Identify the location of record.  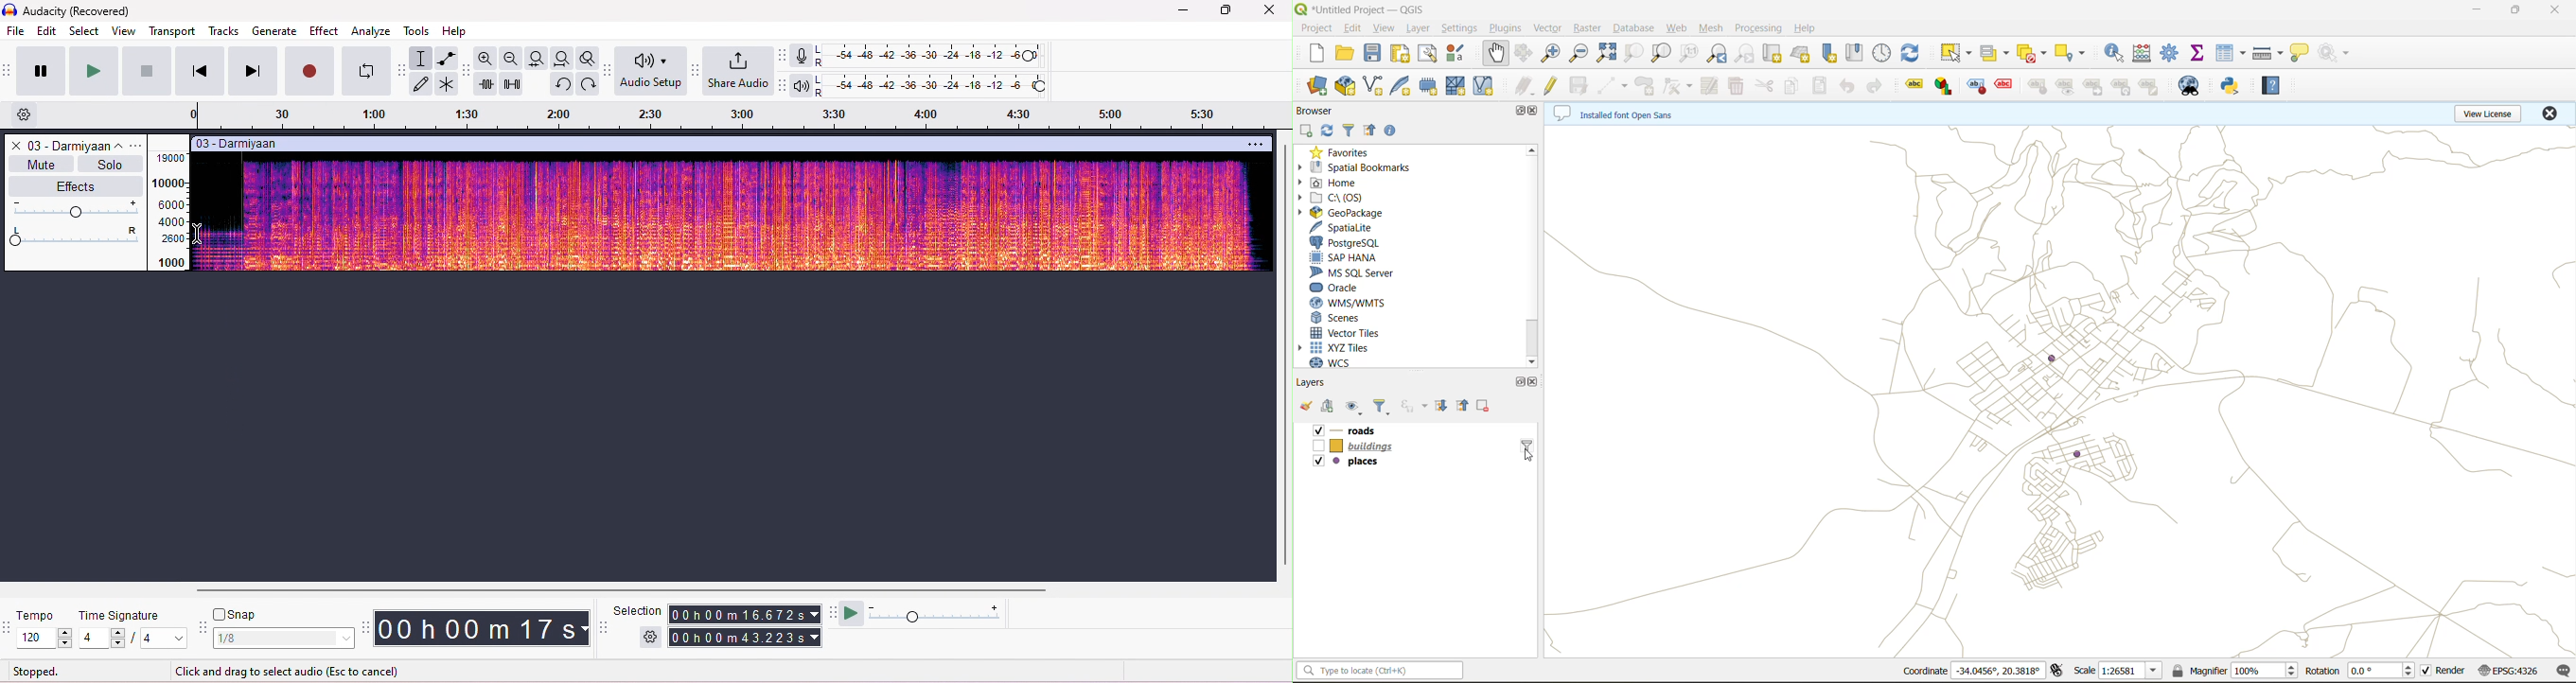
(309, 69).